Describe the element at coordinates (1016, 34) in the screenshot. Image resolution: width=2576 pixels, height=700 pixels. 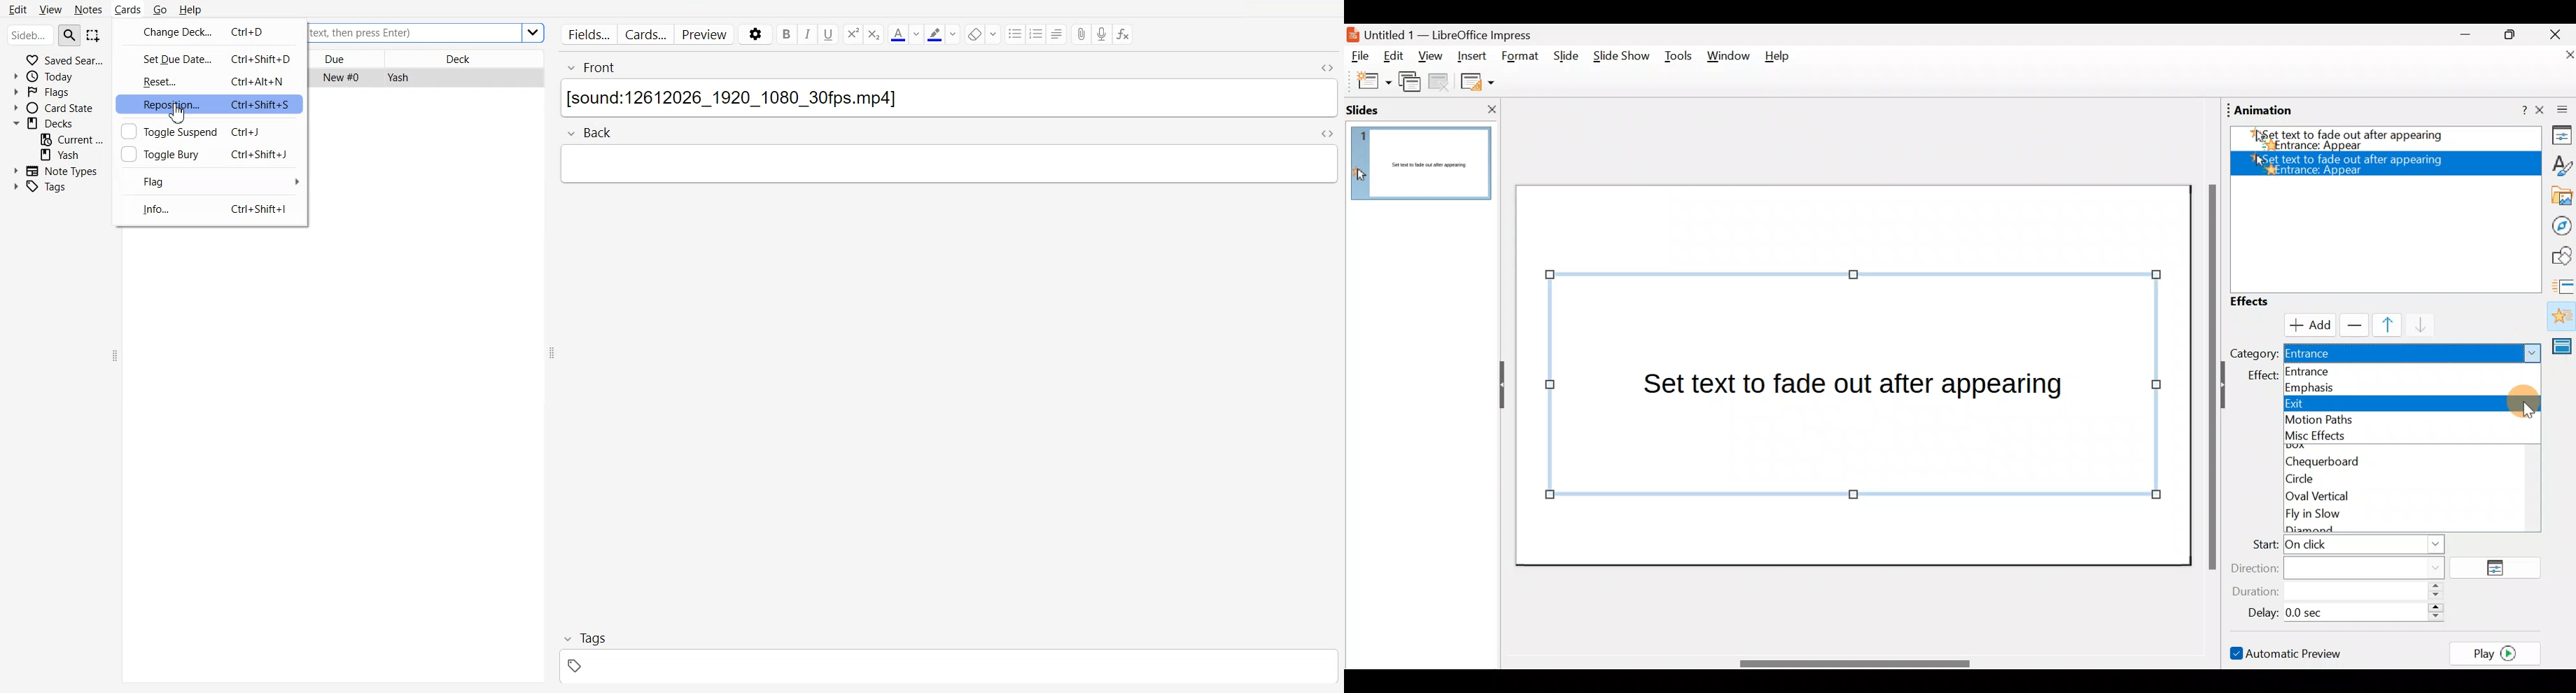
I see `unordered list` at that location.